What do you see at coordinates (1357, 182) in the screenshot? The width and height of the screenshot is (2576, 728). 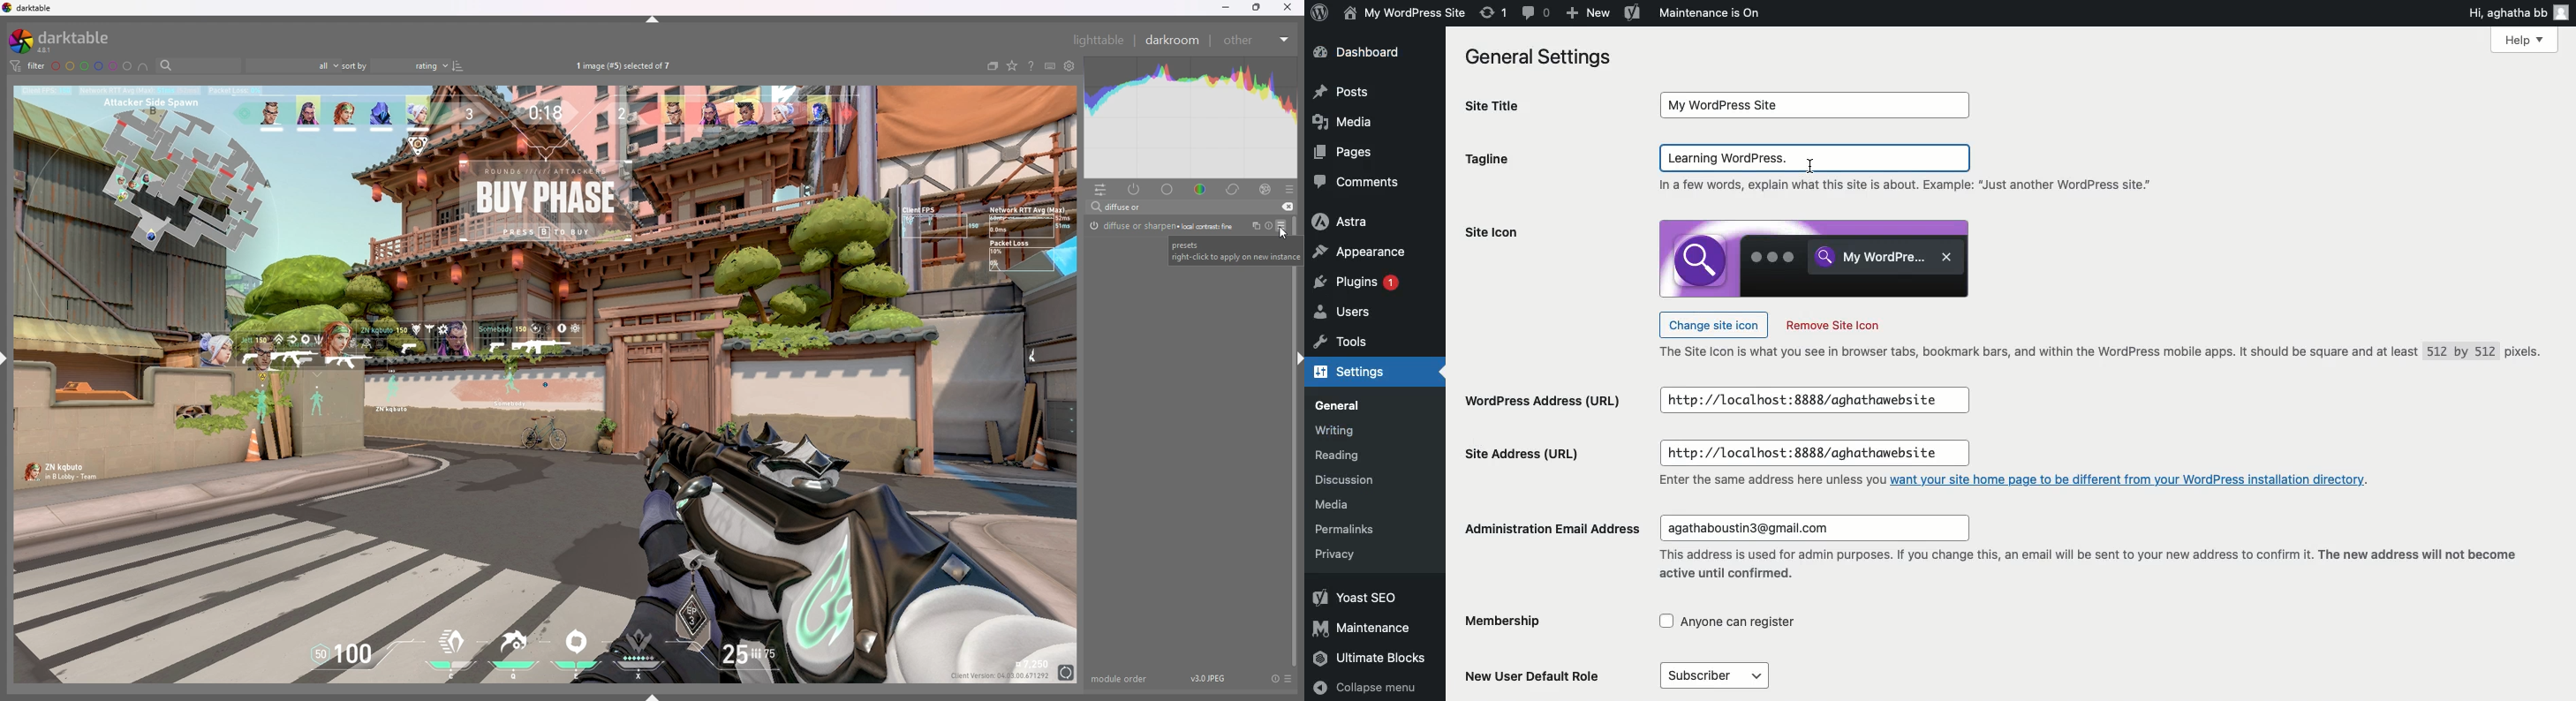 I see `Comments` at bounding box center [1357, 182].